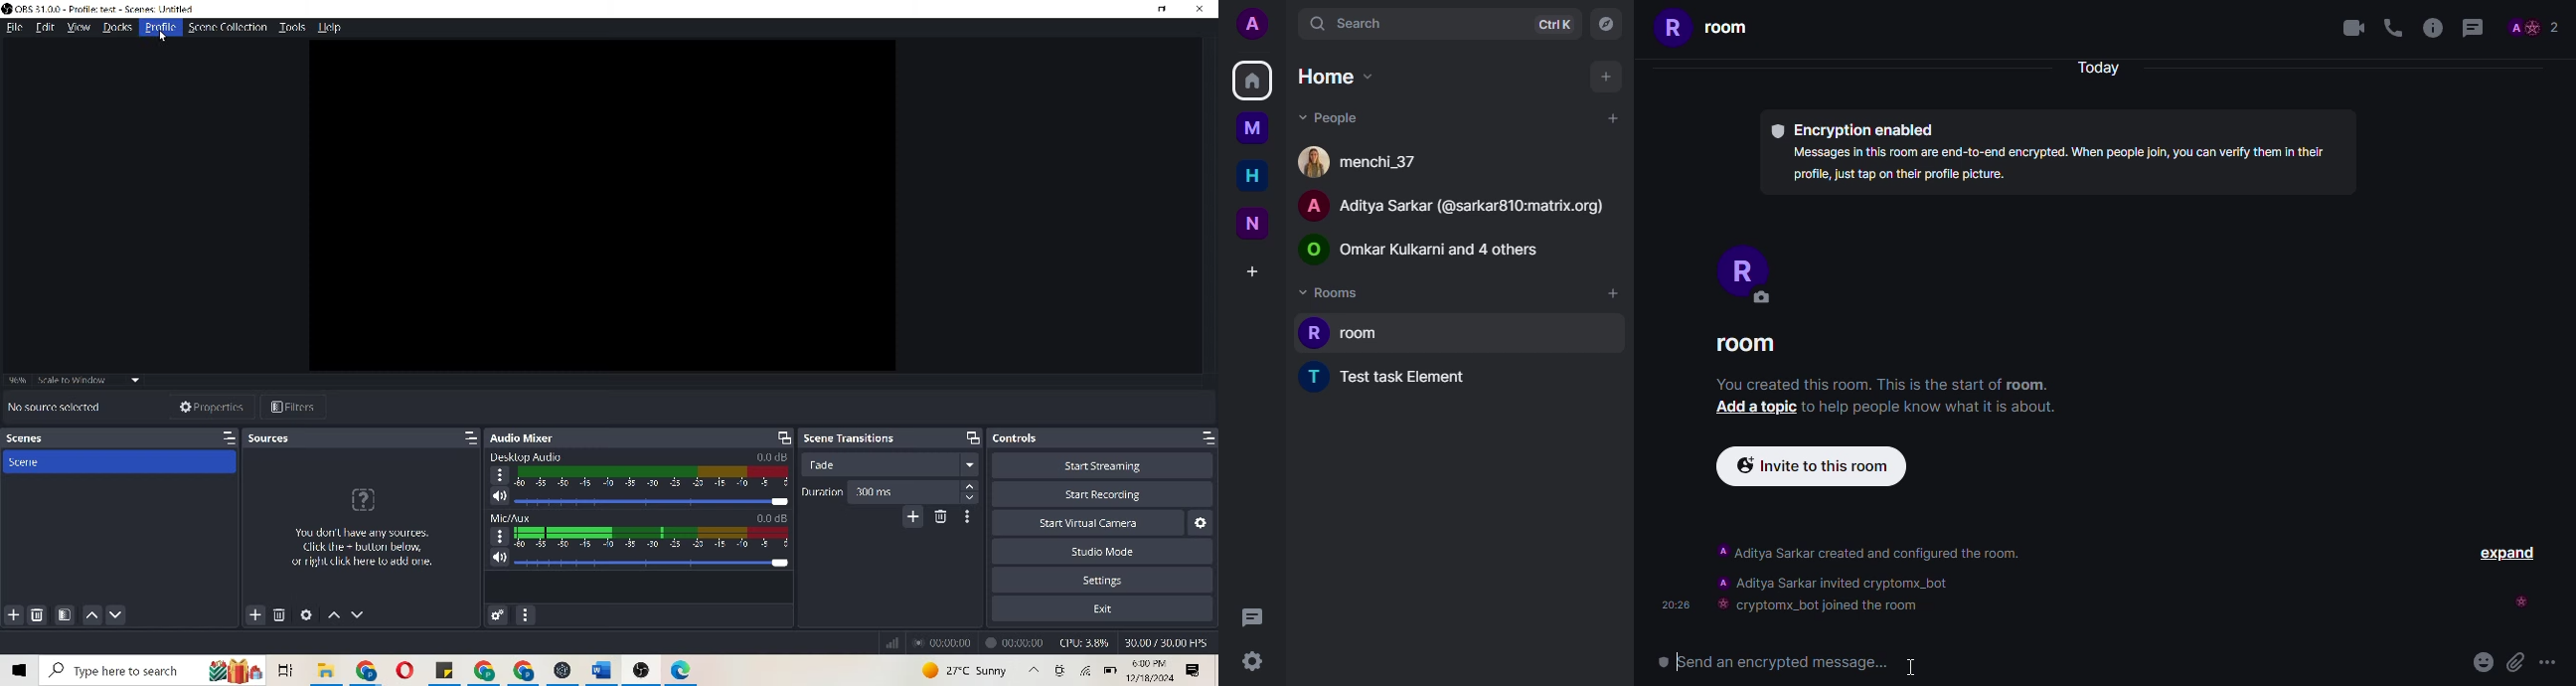 The image size is (2576, 700). What do you see at coordinates (123, 671) in the screenshot?
I see `Search bar` at bounding box center [123, 671].